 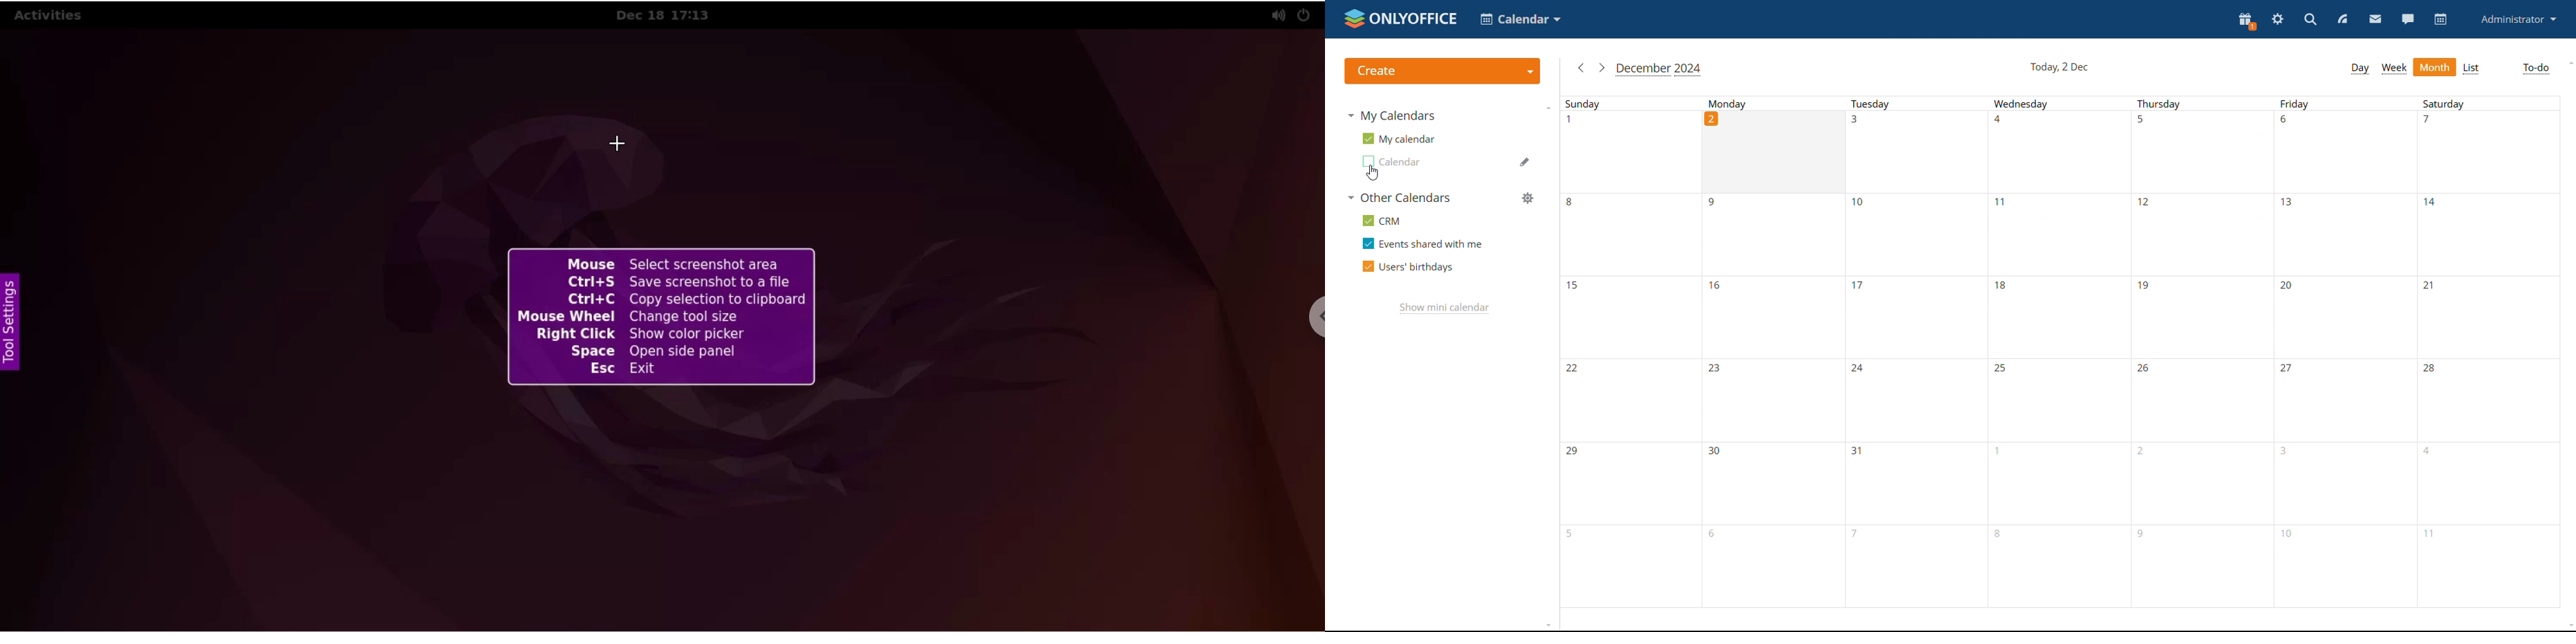 I want to click on week view, so click(x=2395, y=68).